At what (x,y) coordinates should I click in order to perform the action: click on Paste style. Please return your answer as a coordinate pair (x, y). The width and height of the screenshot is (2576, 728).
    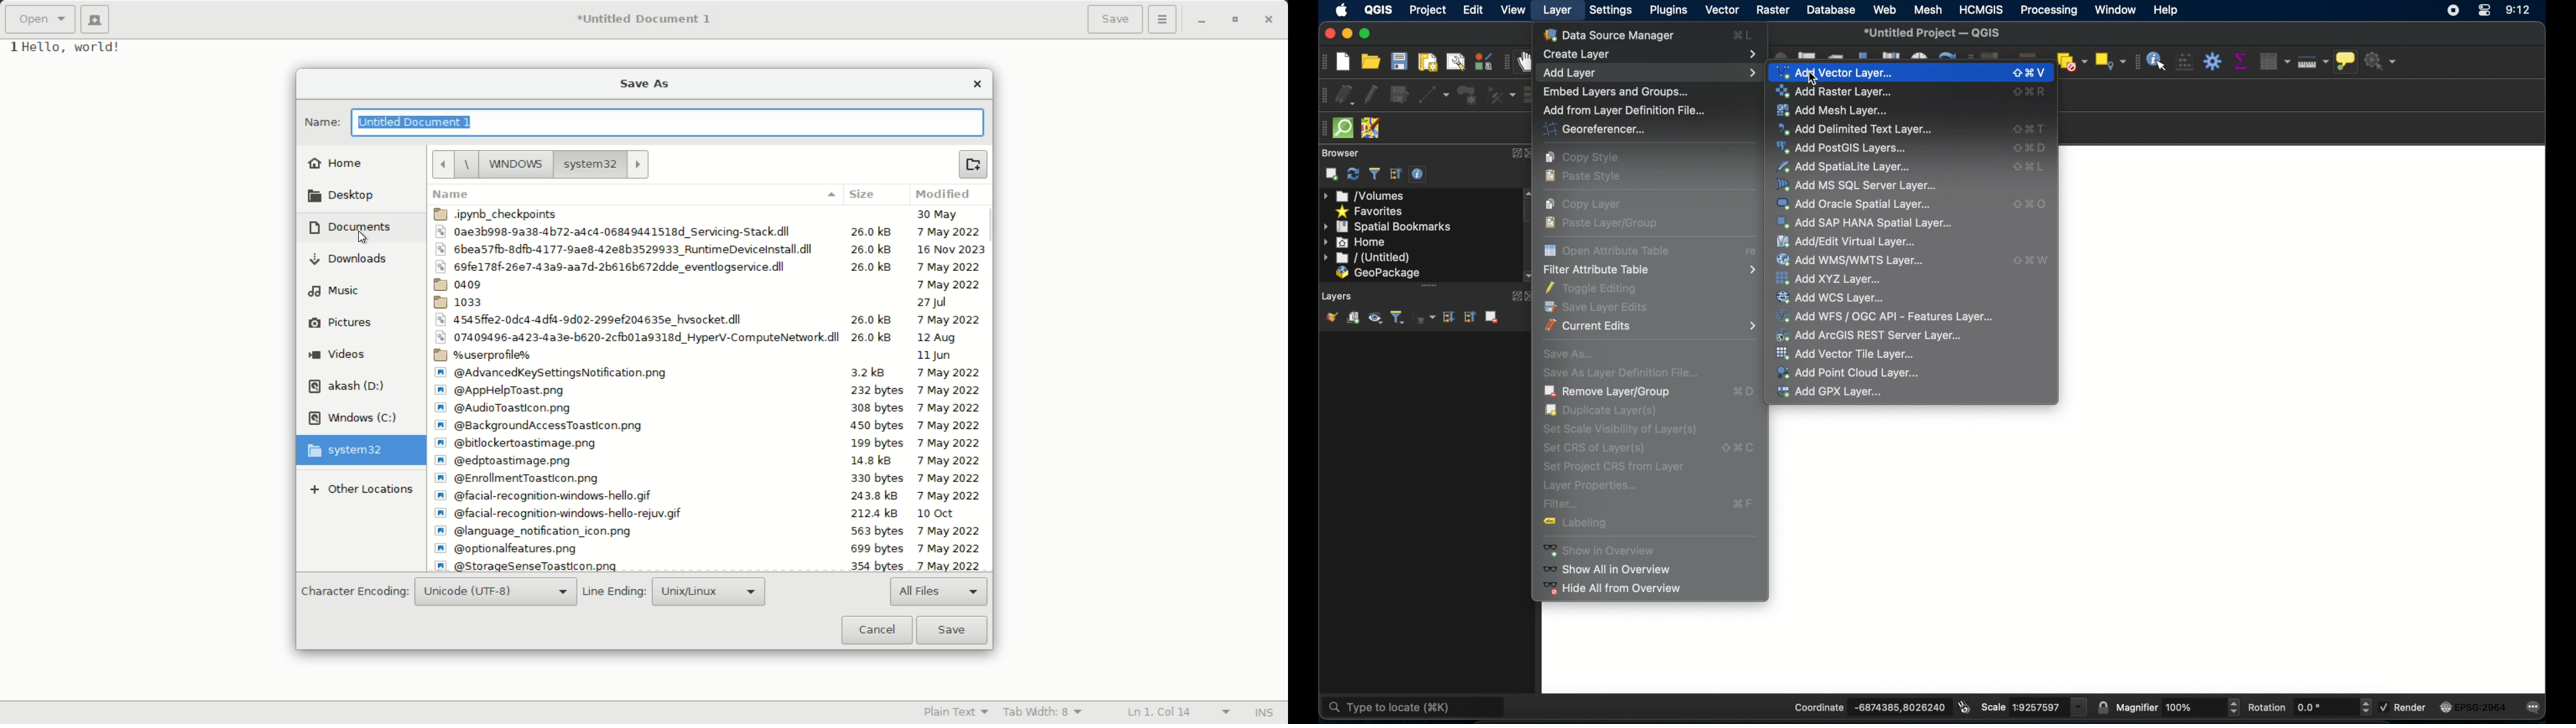
    Looking at the image, I should click on (1579, 180).